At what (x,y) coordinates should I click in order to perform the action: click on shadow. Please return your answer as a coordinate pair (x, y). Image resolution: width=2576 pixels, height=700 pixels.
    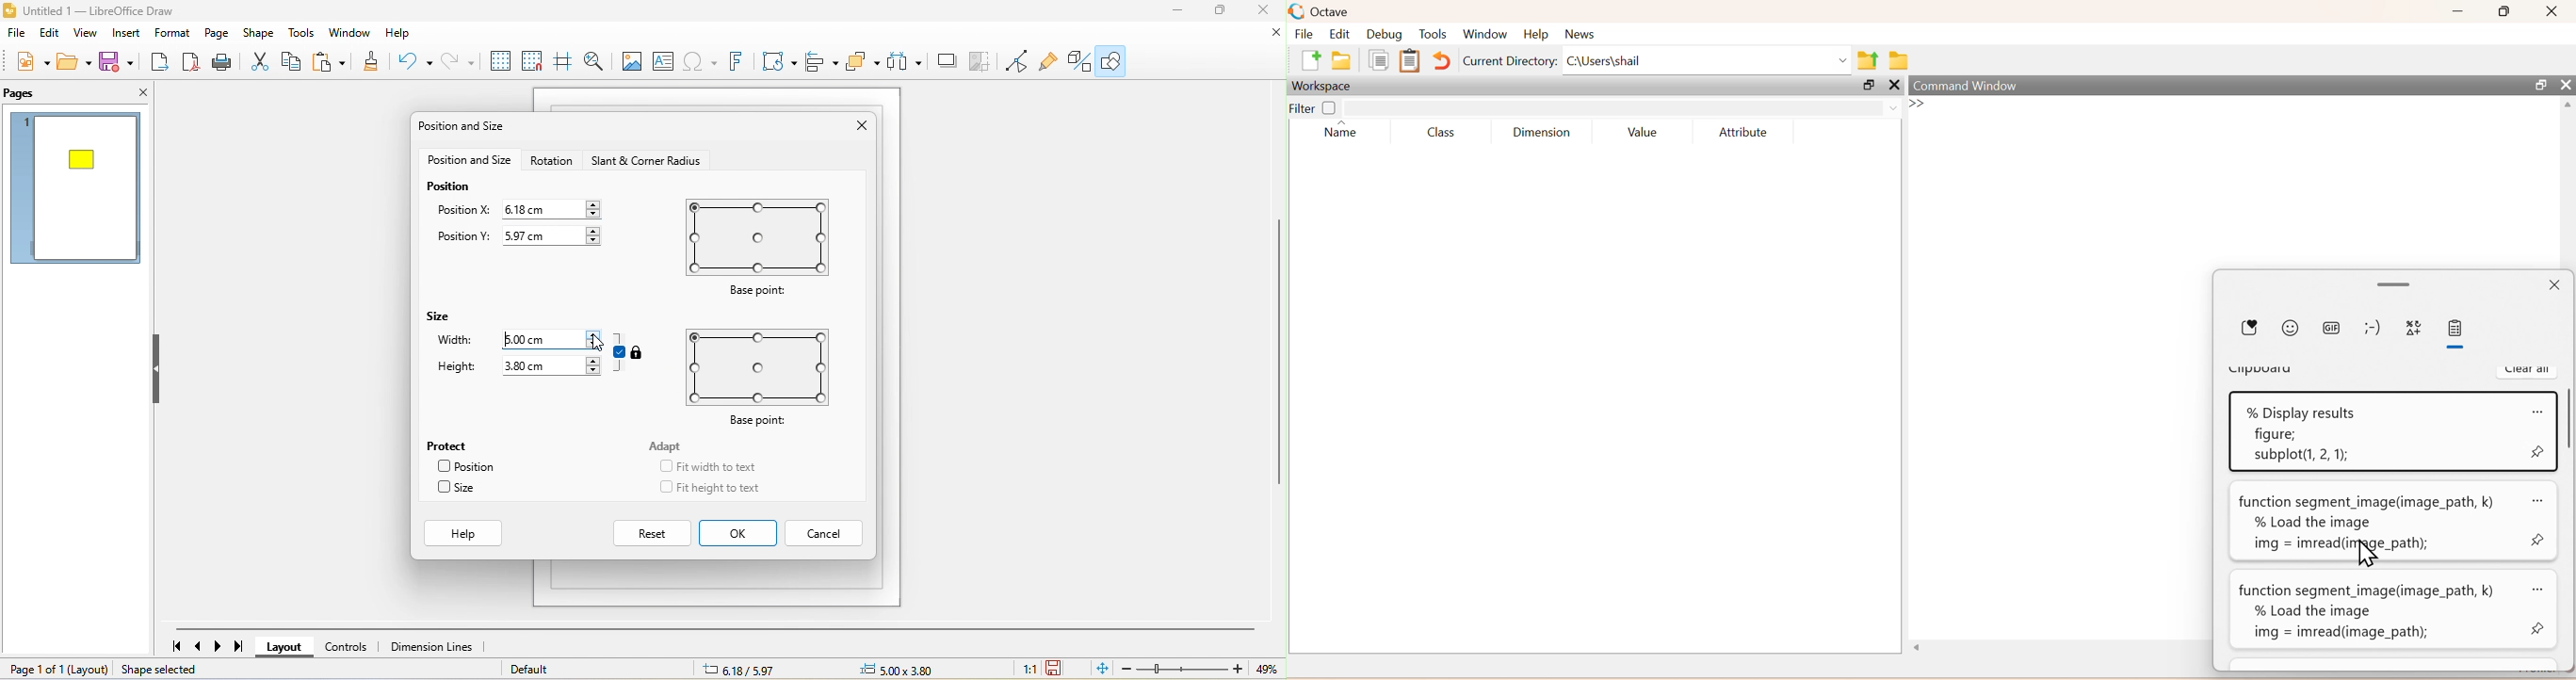
    Looking at the image, I should click on (948, 60).